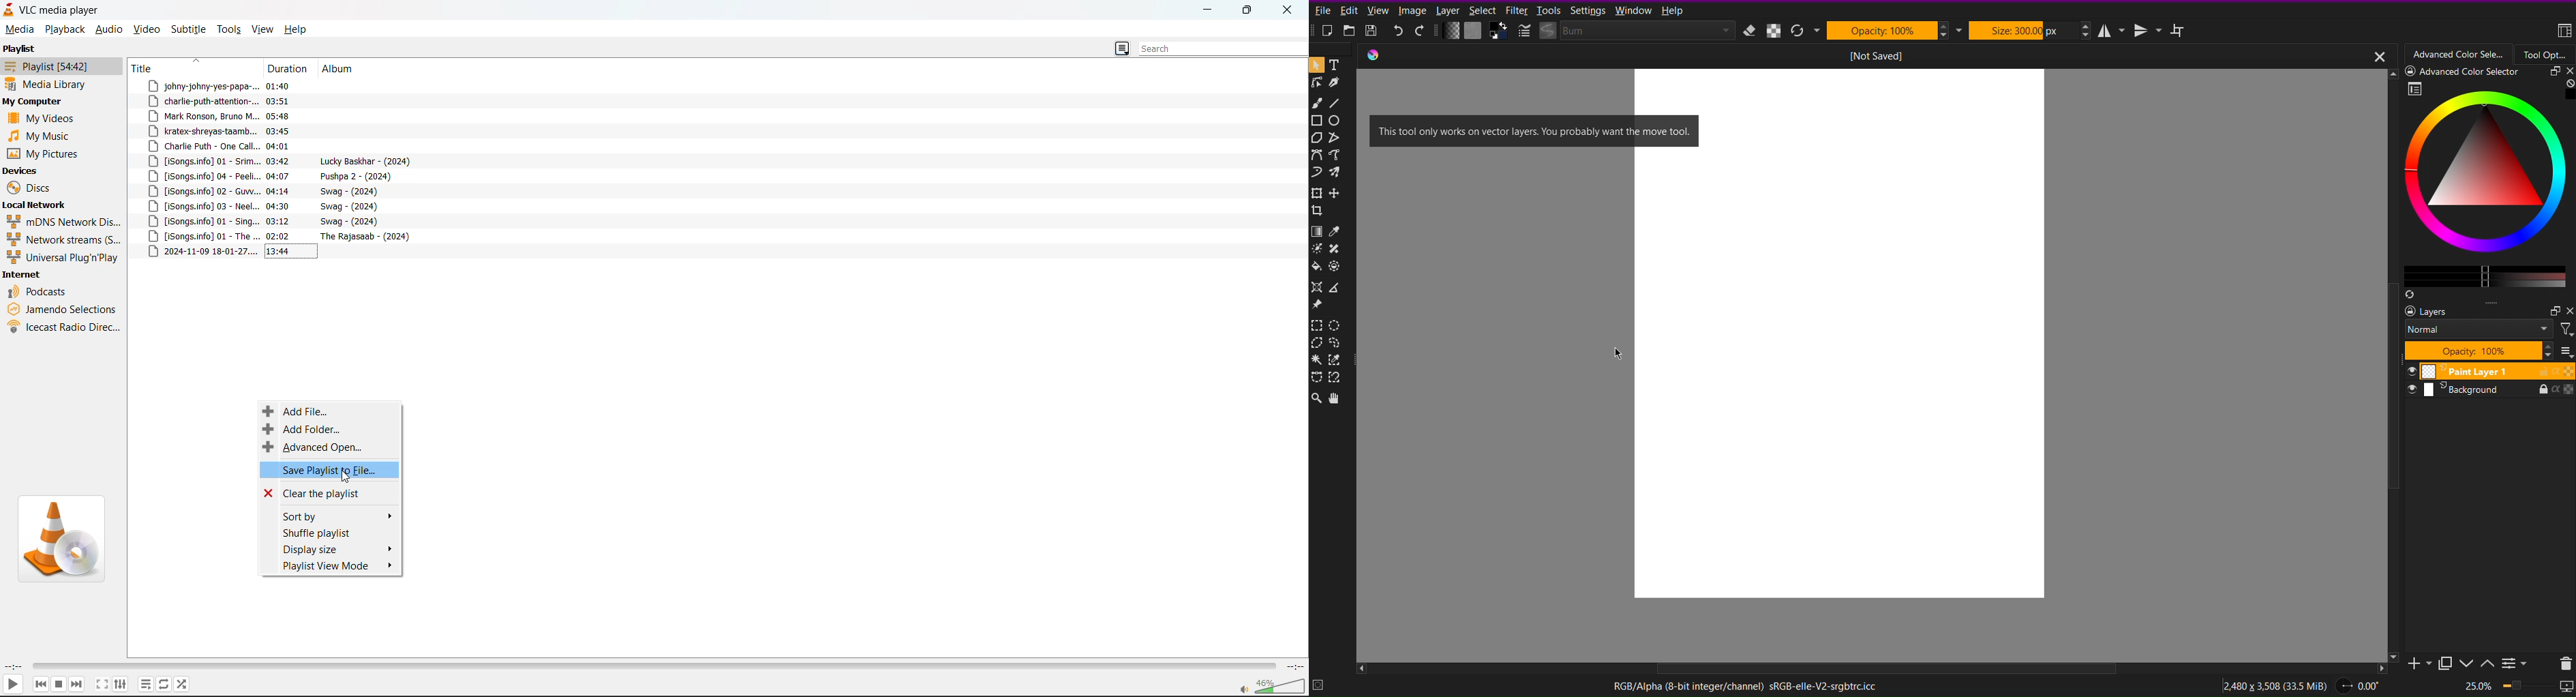 The height and width of the screenshot is (700, 2576). I want to click on fullscreen, so click(99, 684).